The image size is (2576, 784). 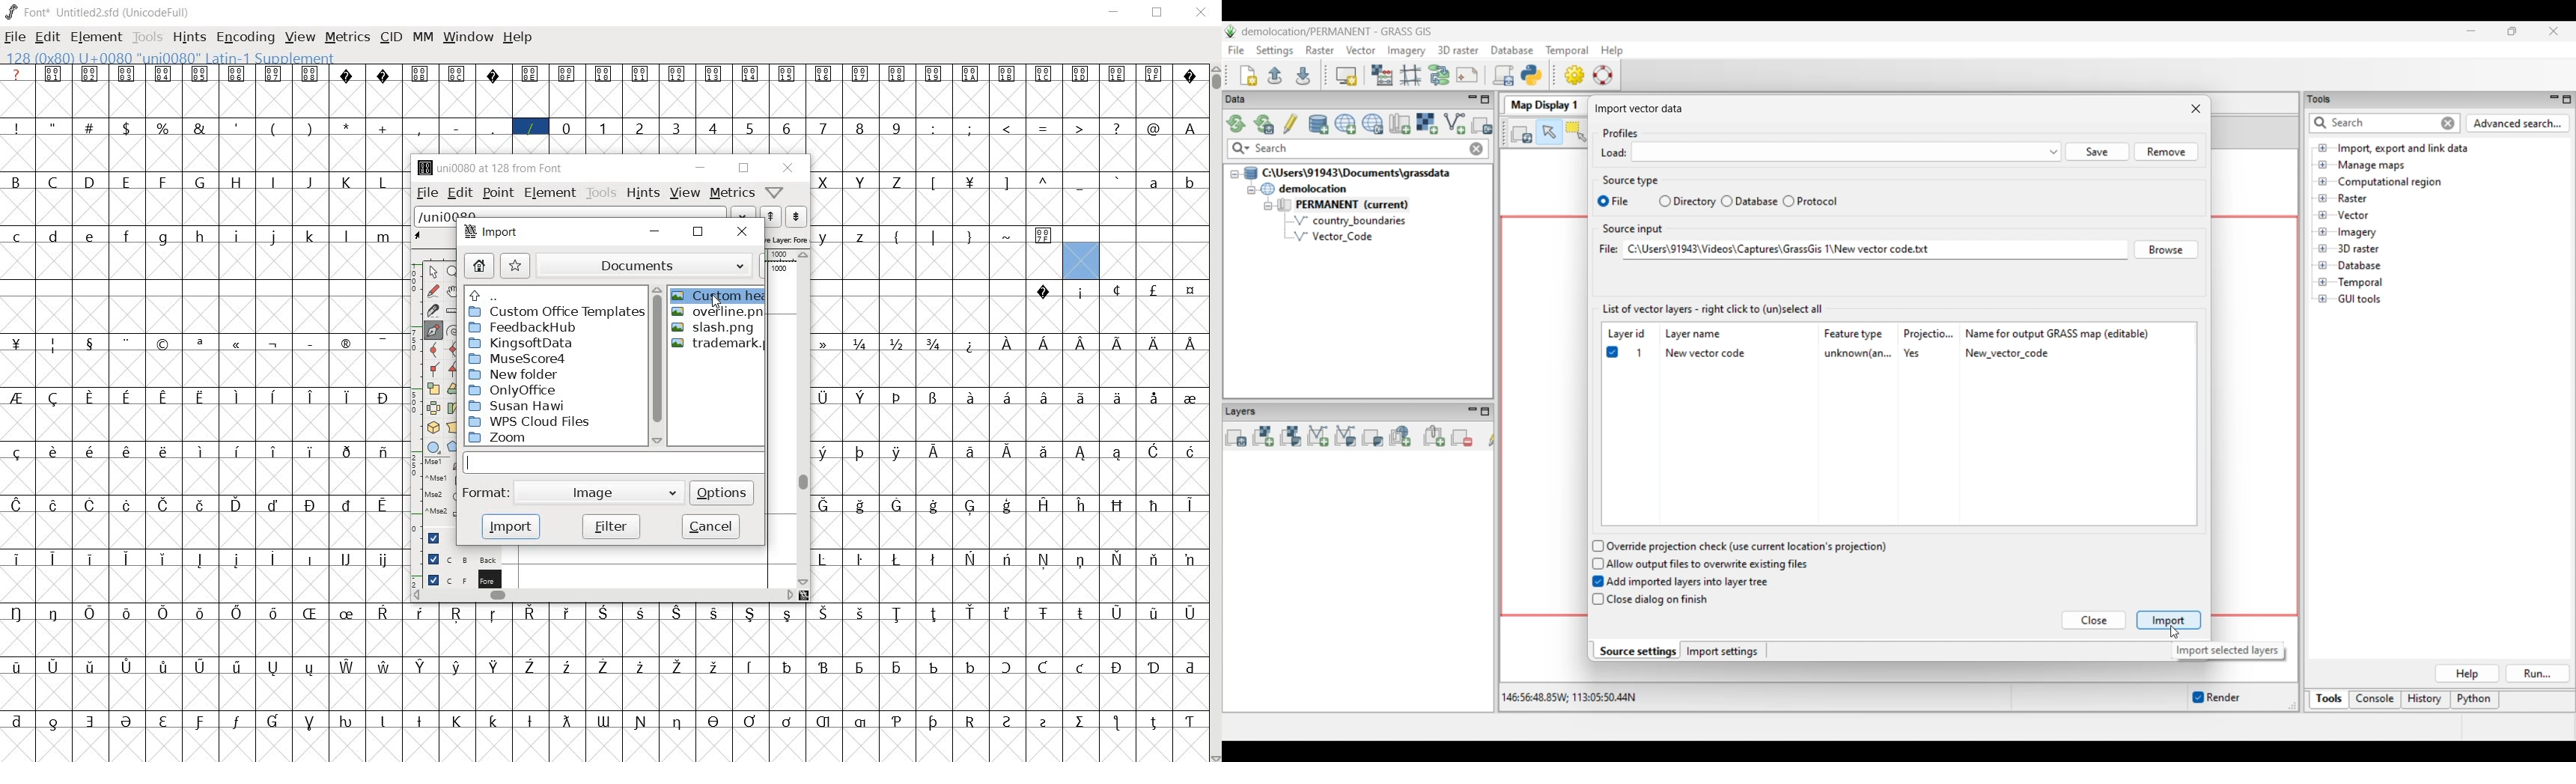 What do you see at coordinates (237, 183) in the screenshot?
I see `glyph` at bounding box center [237, 183].